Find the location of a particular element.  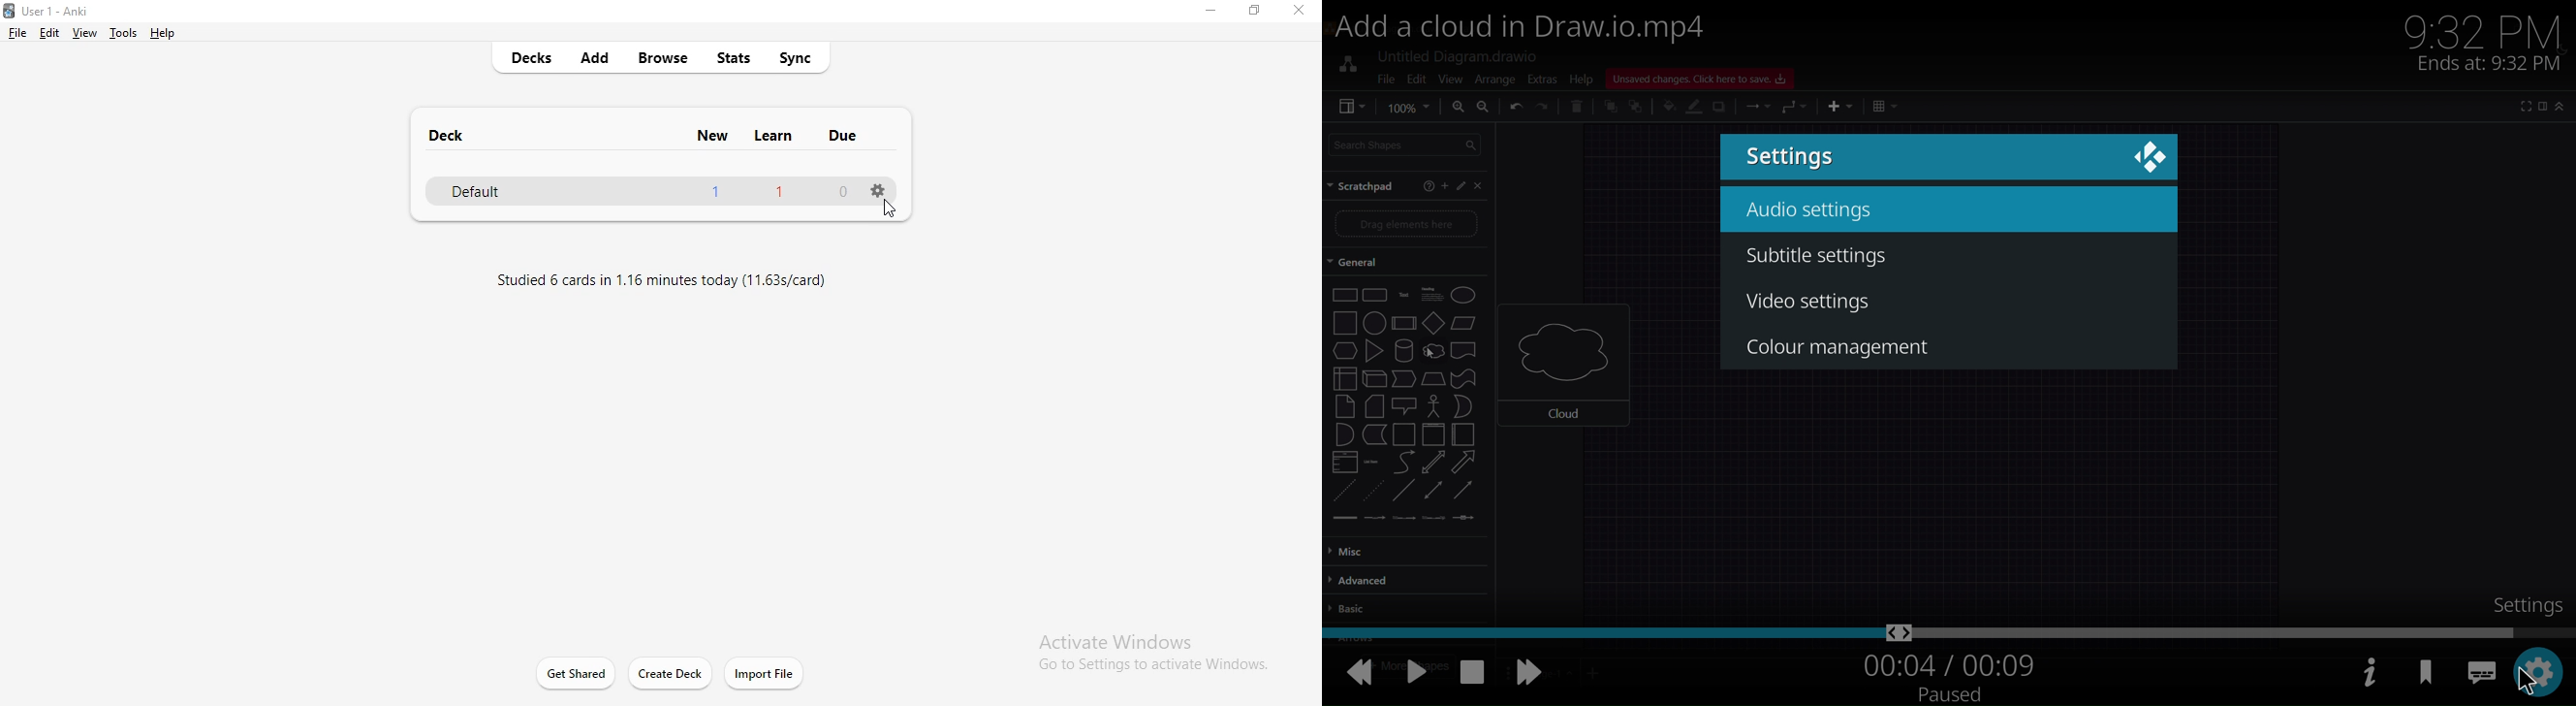

setting is located at coordinates (2525, 602).